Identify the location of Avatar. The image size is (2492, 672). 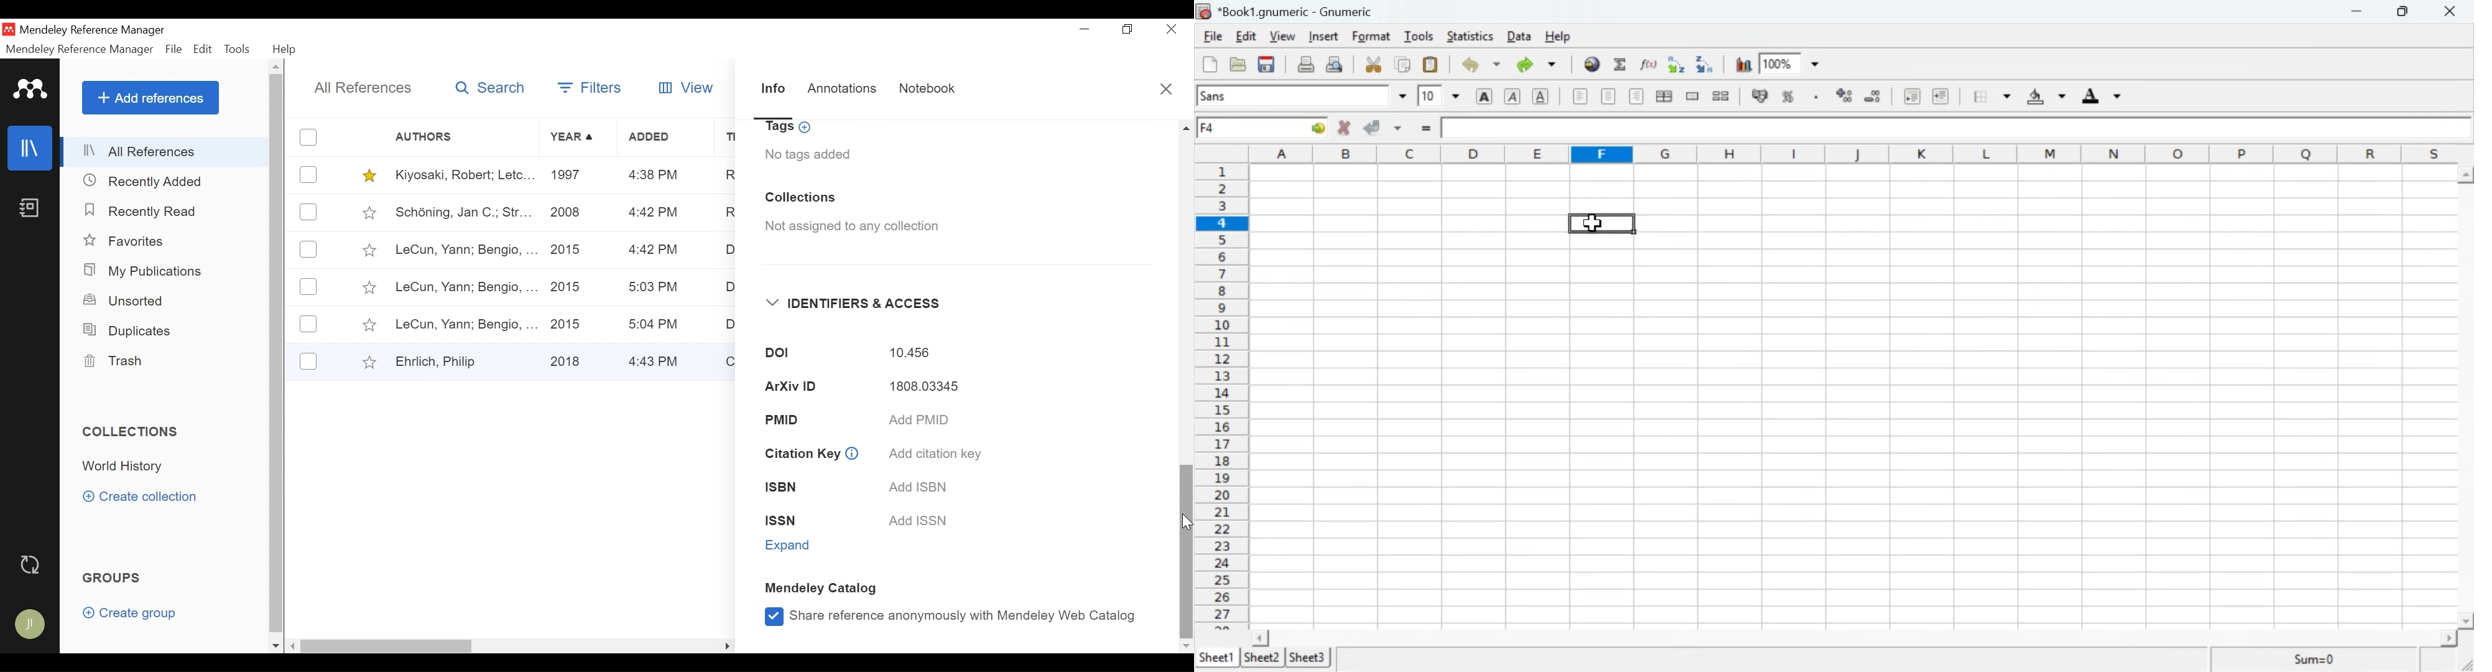
(28, 623).